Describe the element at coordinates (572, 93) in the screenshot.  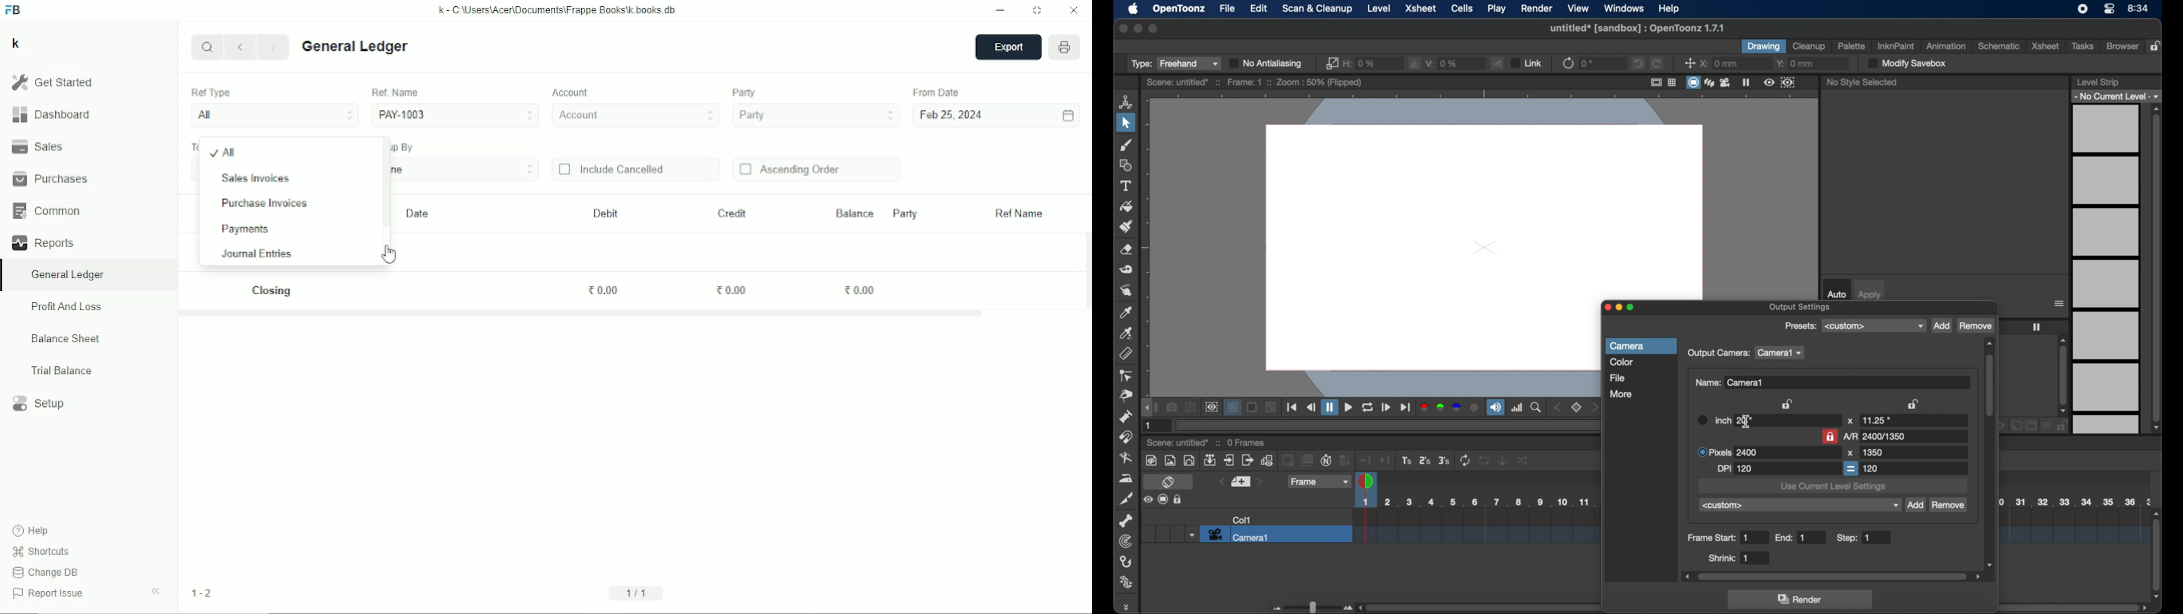
I see `Account` at that location.